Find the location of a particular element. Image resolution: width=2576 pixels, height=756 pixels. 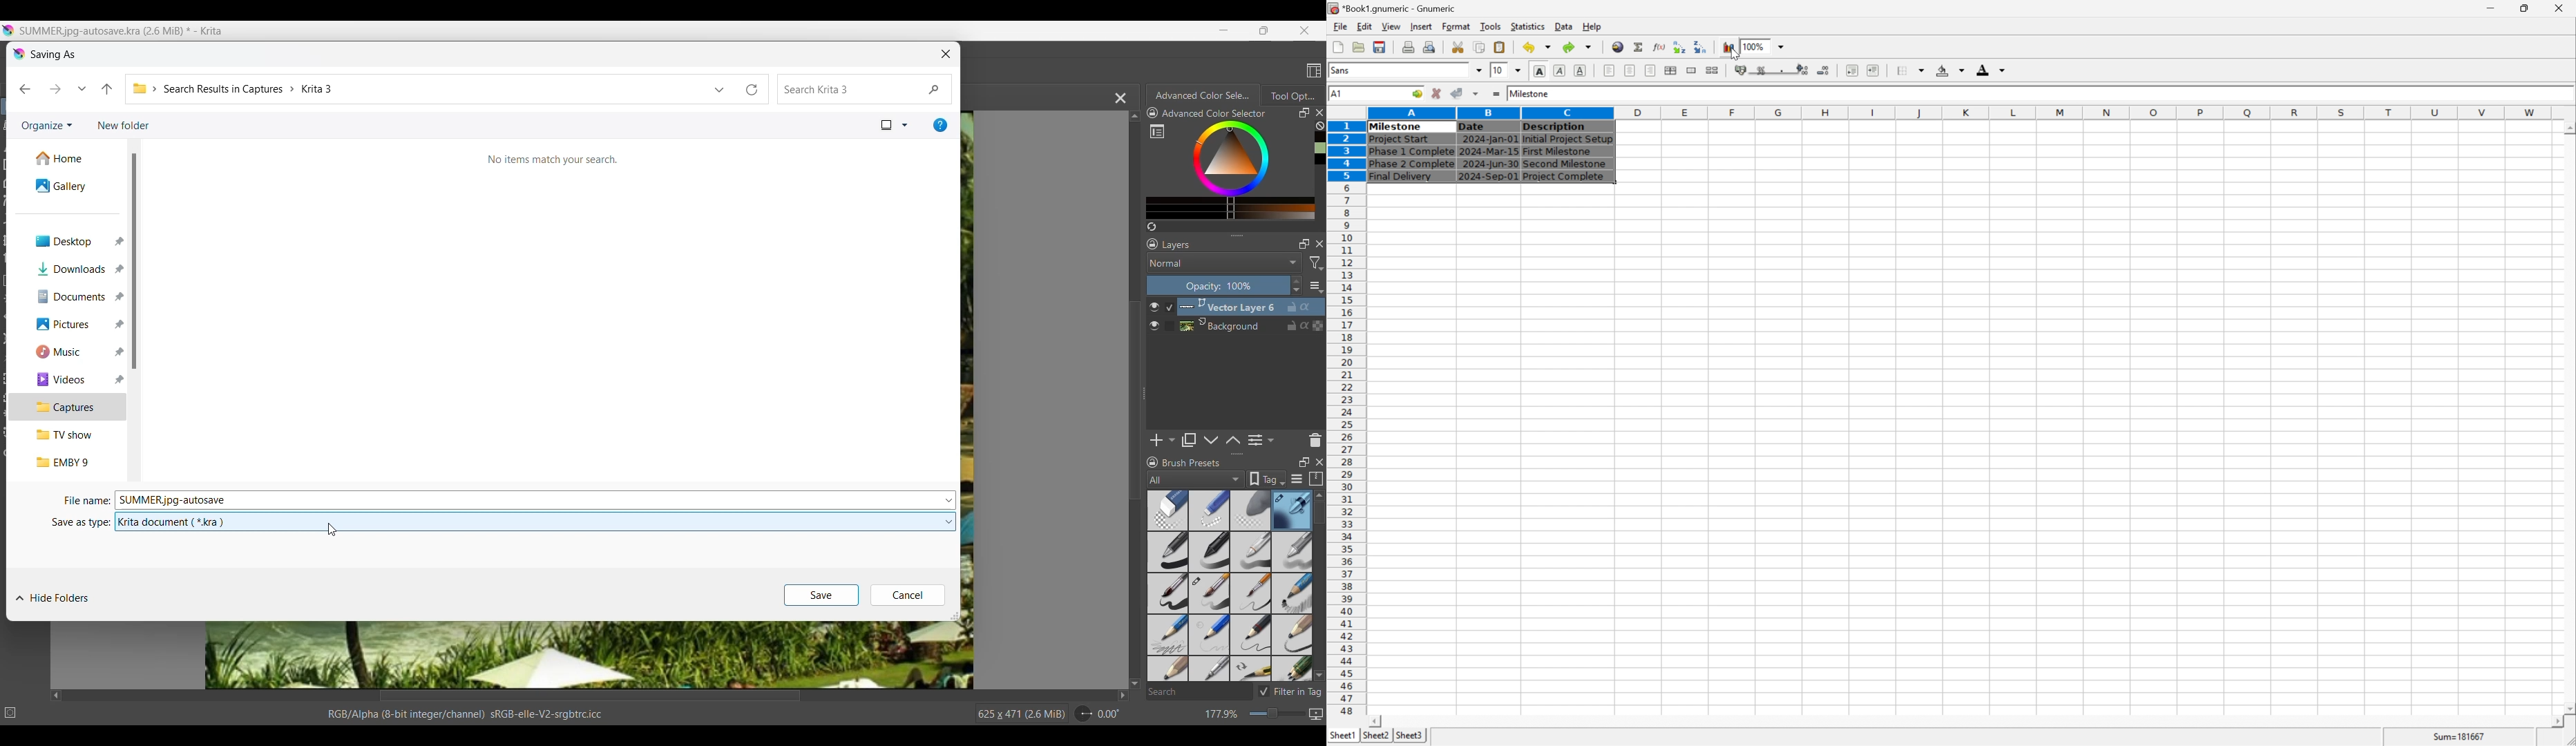

decrease number of decimals displayed is located at coordinates (1826, 71).